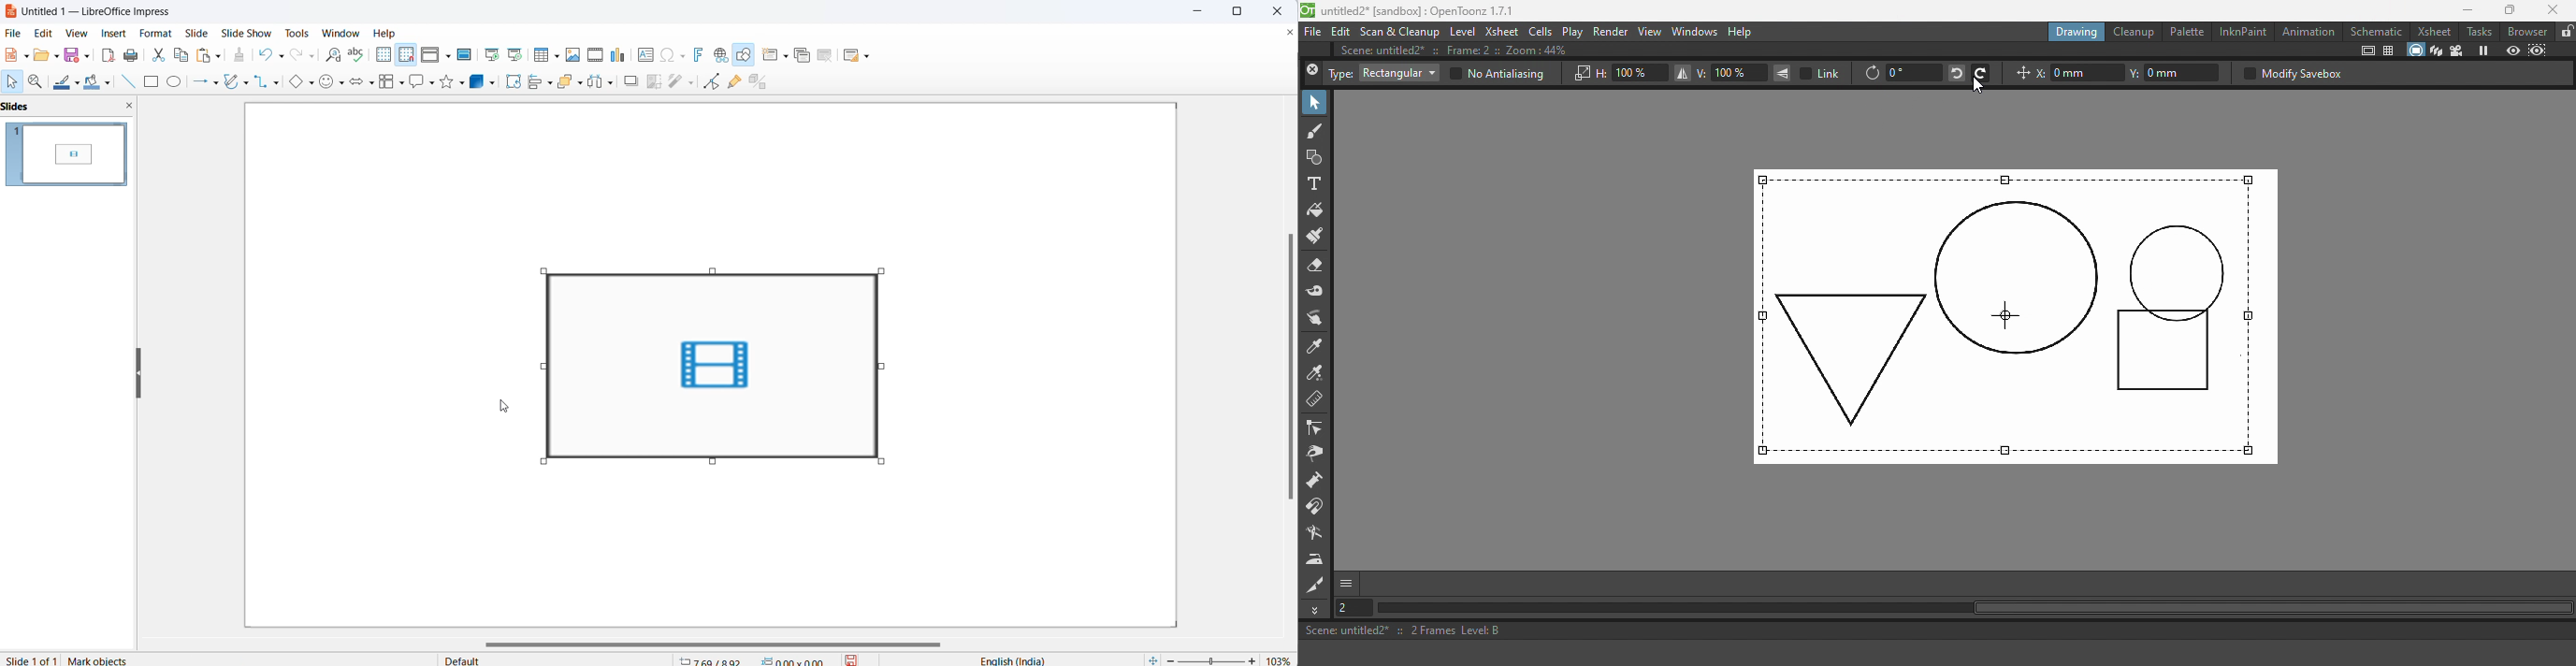 This screenshot has width=2576, height=672. What do you see at coordinates (769, 55) in the screenshot?
I see `new slide` at bounding box center [769, 55].